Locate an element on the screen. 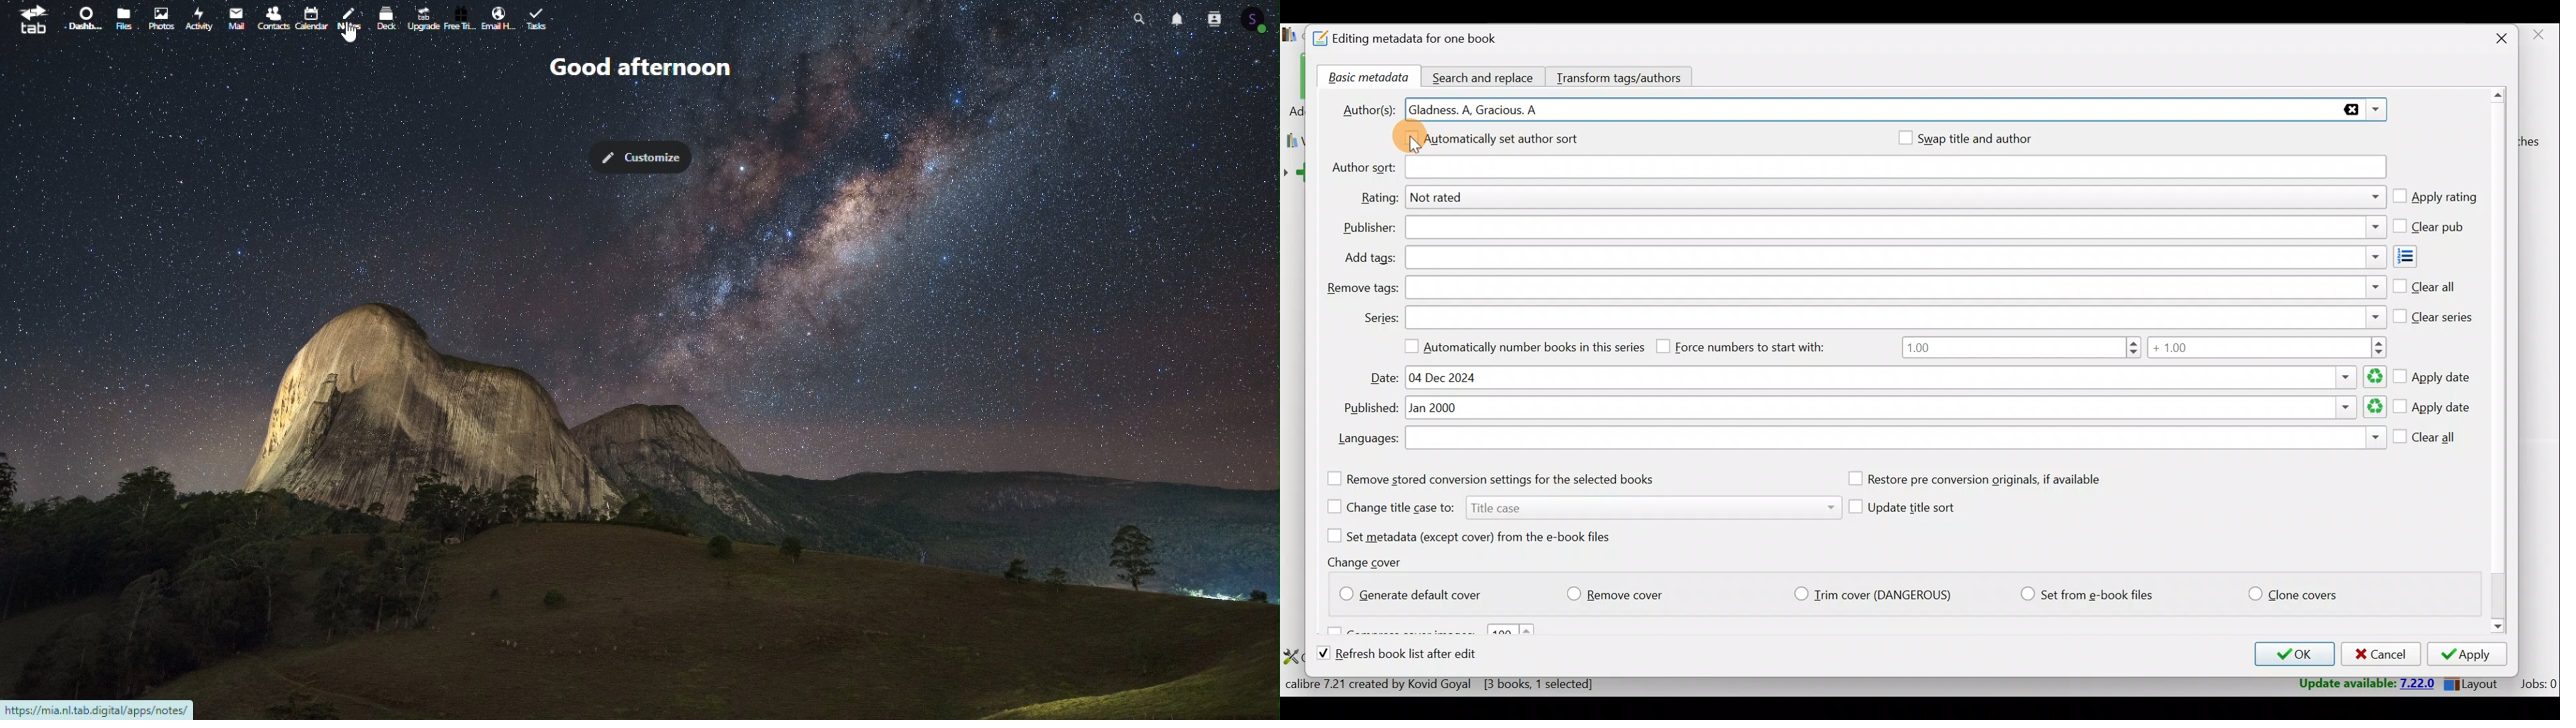 The image size is (2576, 728). dashboard is located at coordinates (79, 16).